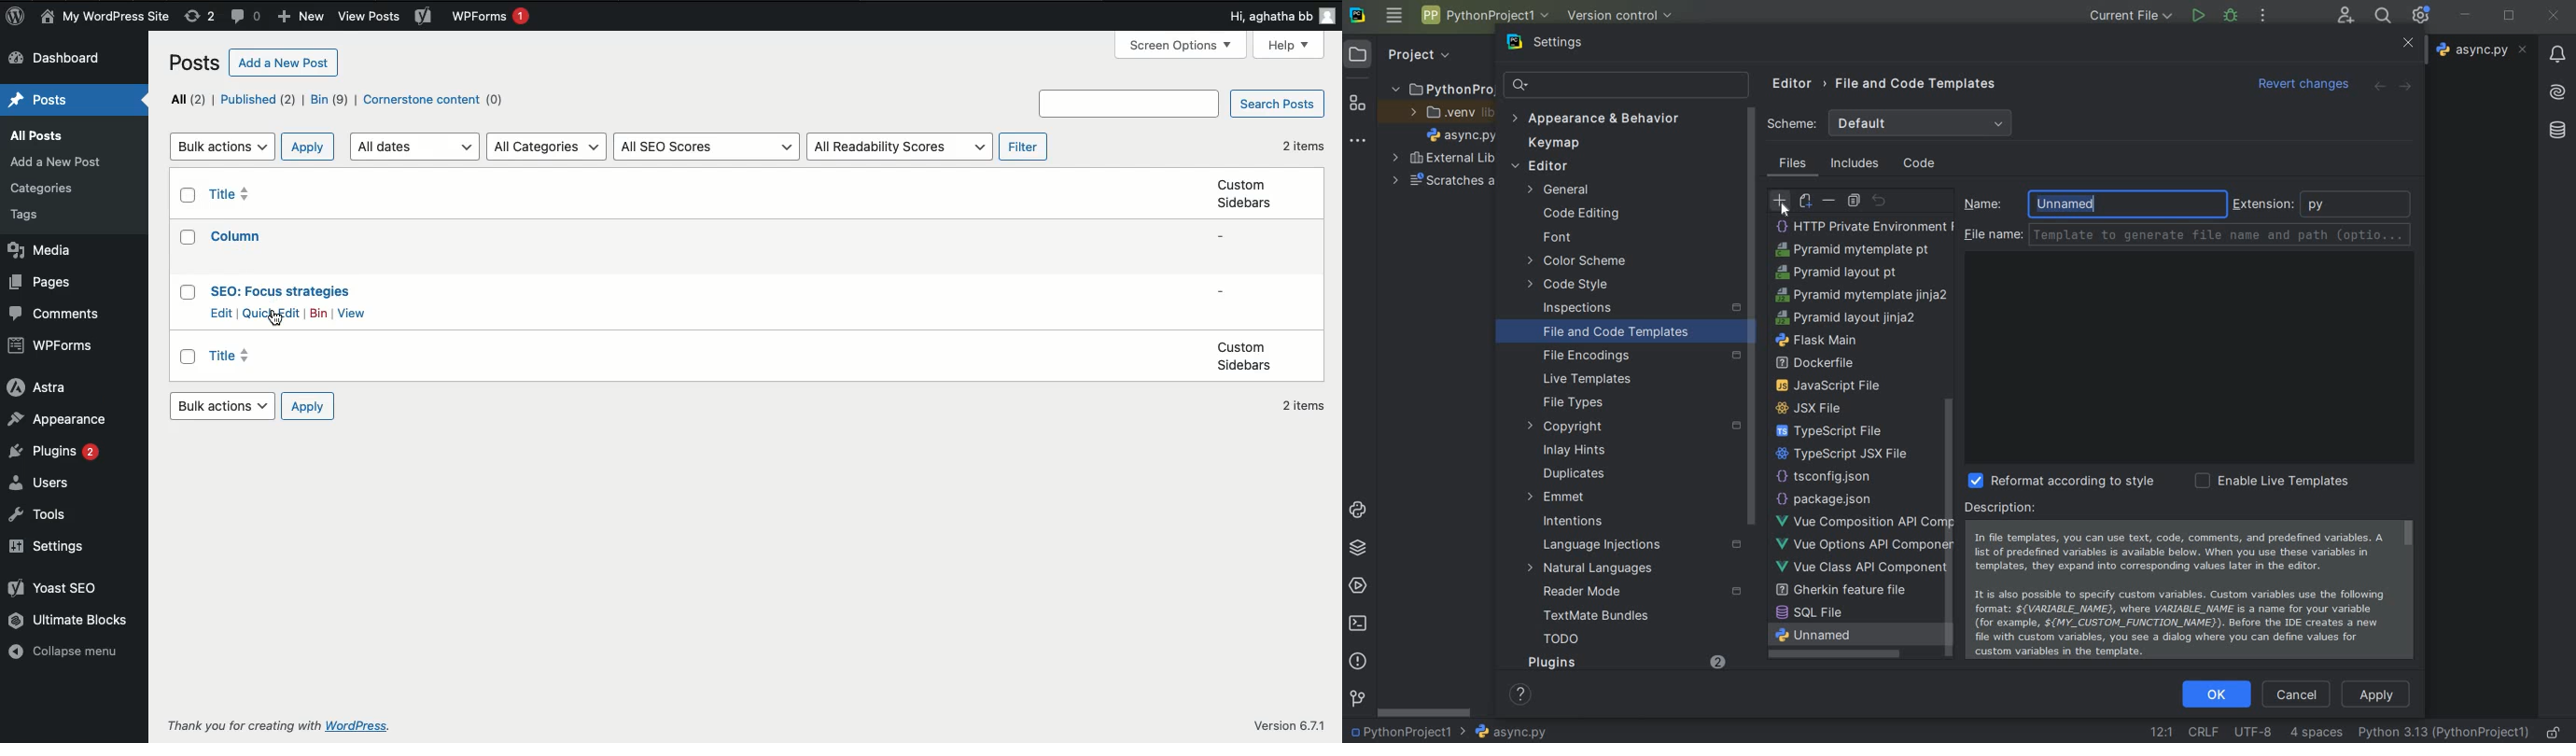  What do you see at coordinates (43, 516) in the screenshot?
I see `Tools` at bounding box center [43, 516].